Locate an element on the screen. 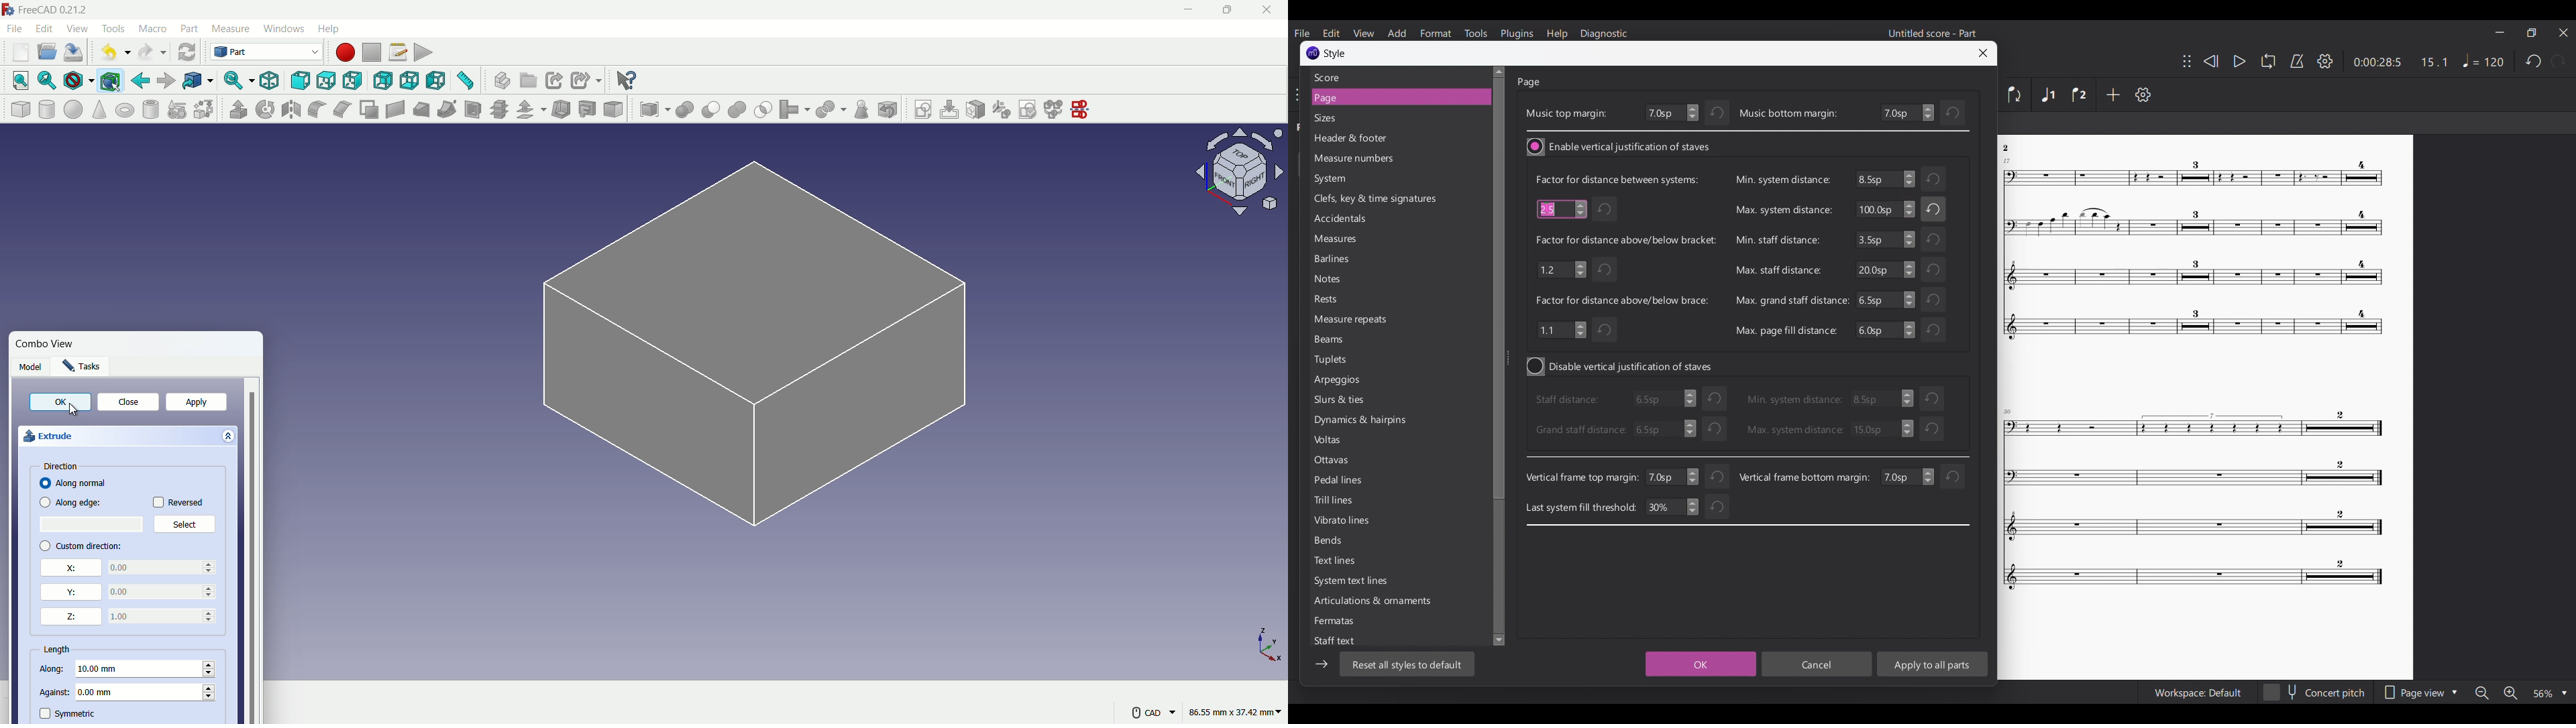 The image size is (2576, 728). cross section is located at coordinates (502, 109).